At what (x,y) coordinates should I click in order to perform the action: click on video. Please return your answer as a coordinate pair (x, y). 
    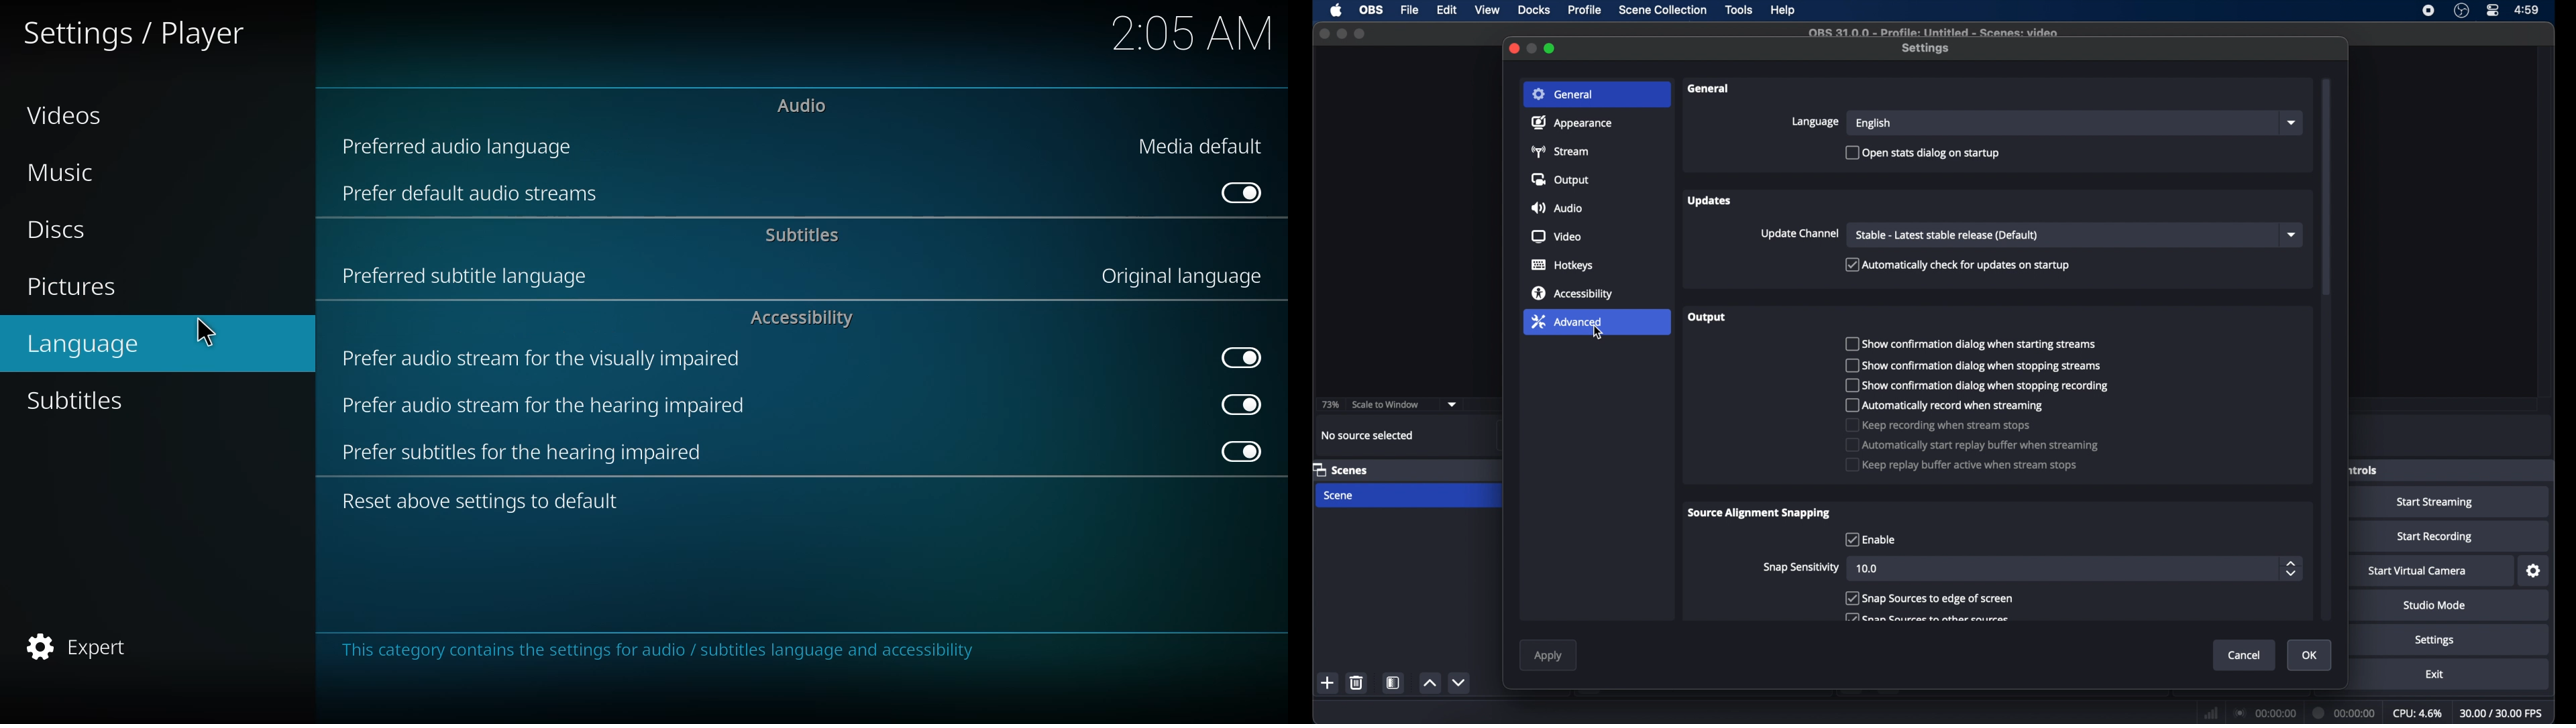
    Looking at the image, I should click on (1556, 237).